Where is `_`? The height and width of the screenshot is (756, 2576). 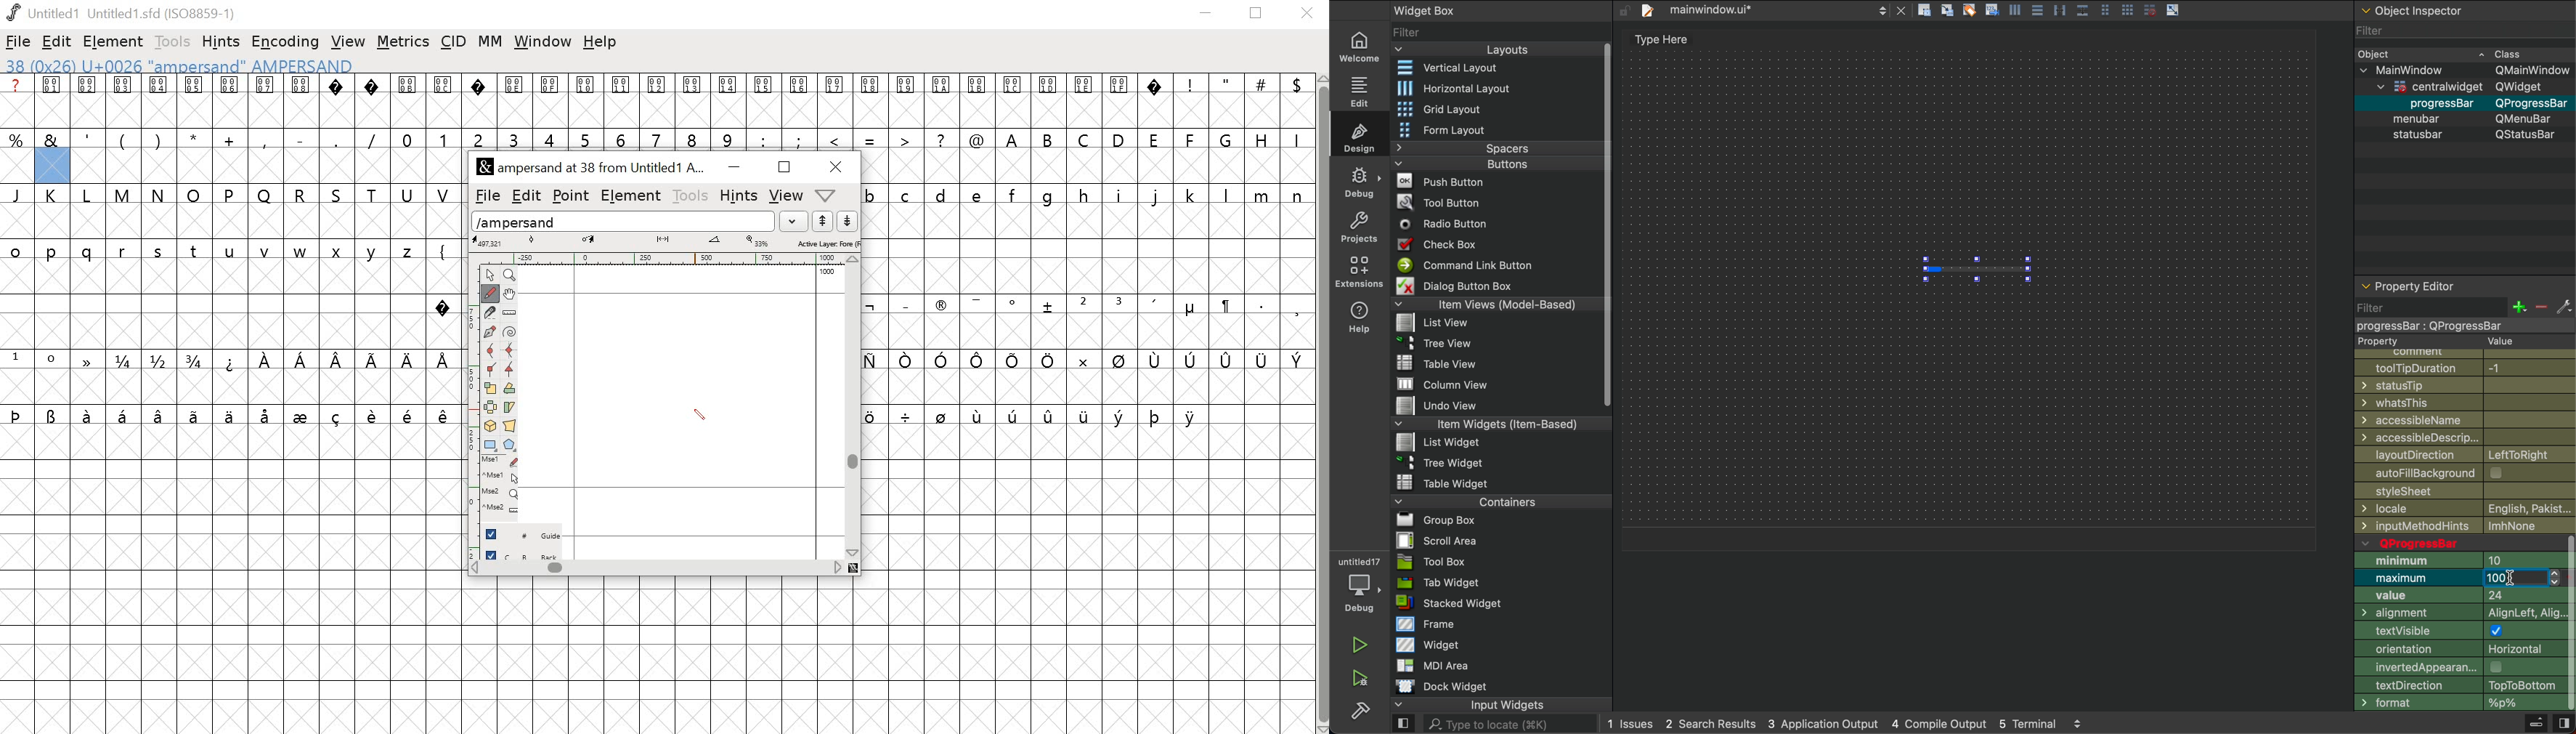 _ is located at coordinates (904, 305).